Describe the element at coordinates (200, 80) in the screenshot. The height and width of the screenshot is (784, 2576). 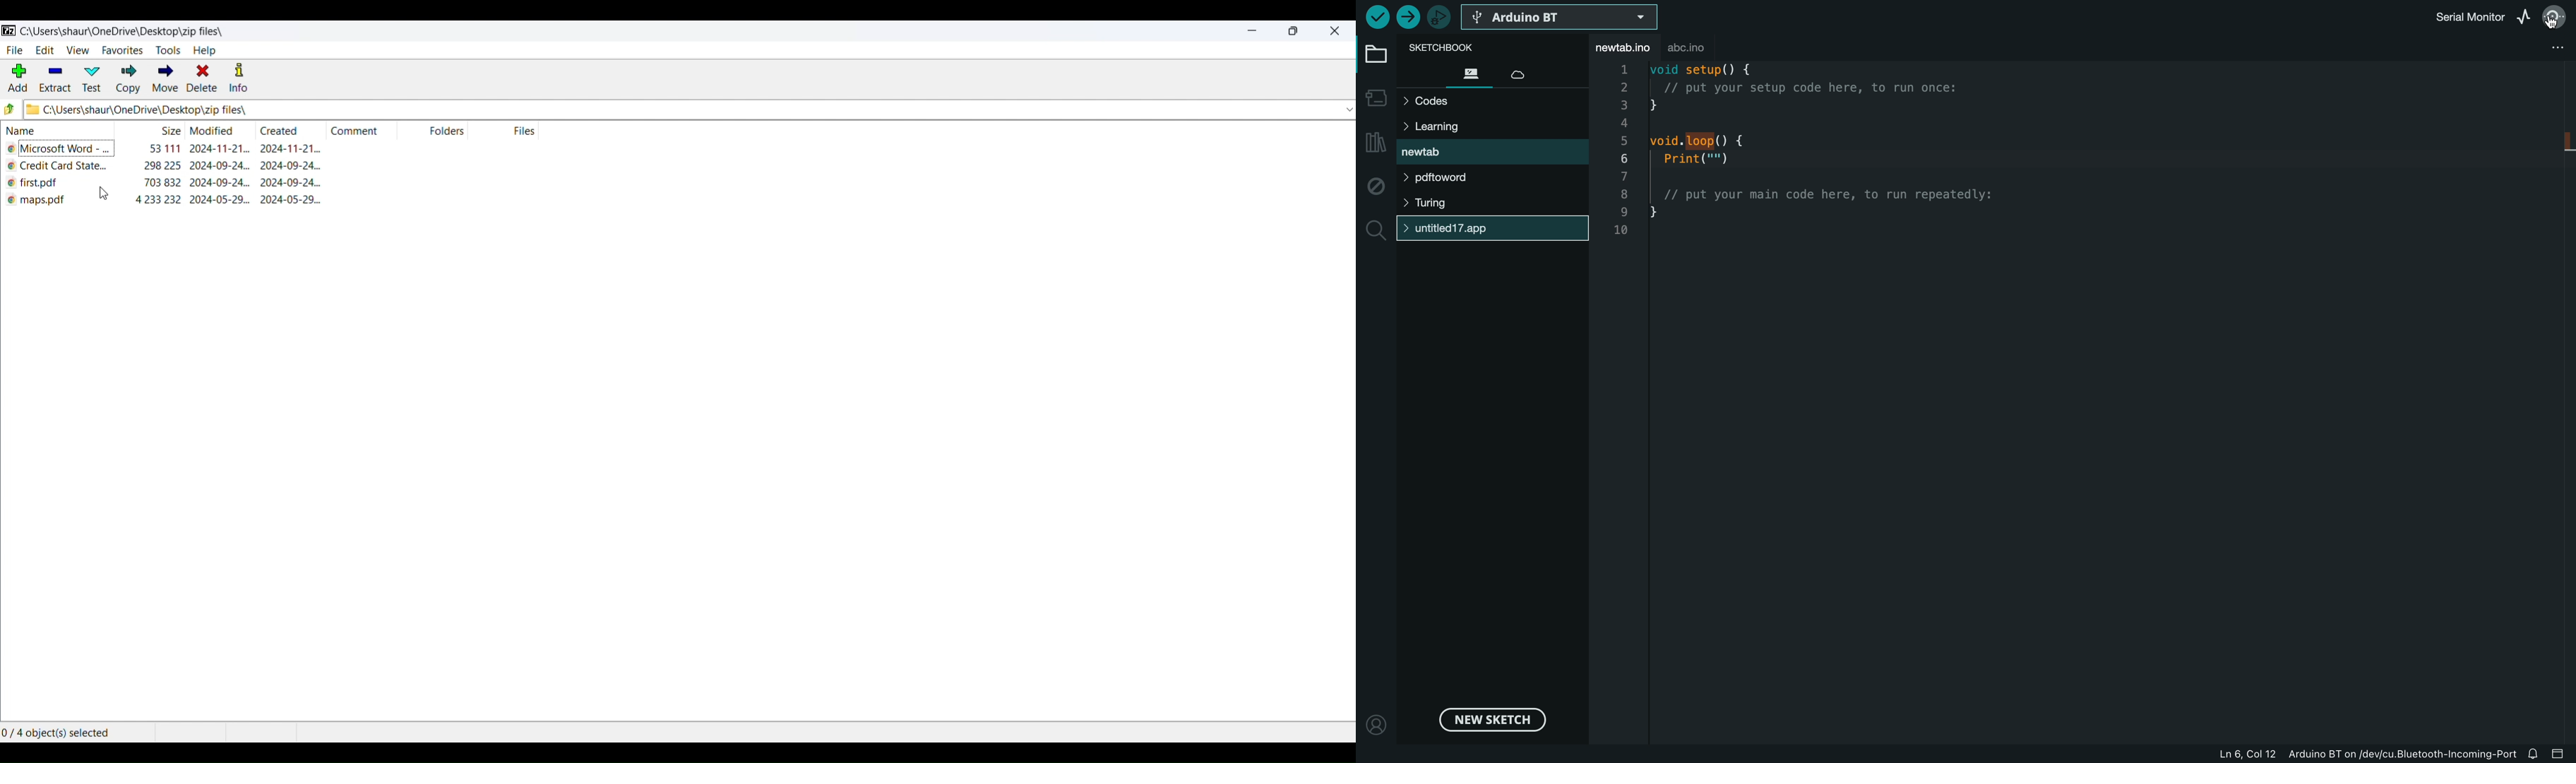
I see `delete` at that location.